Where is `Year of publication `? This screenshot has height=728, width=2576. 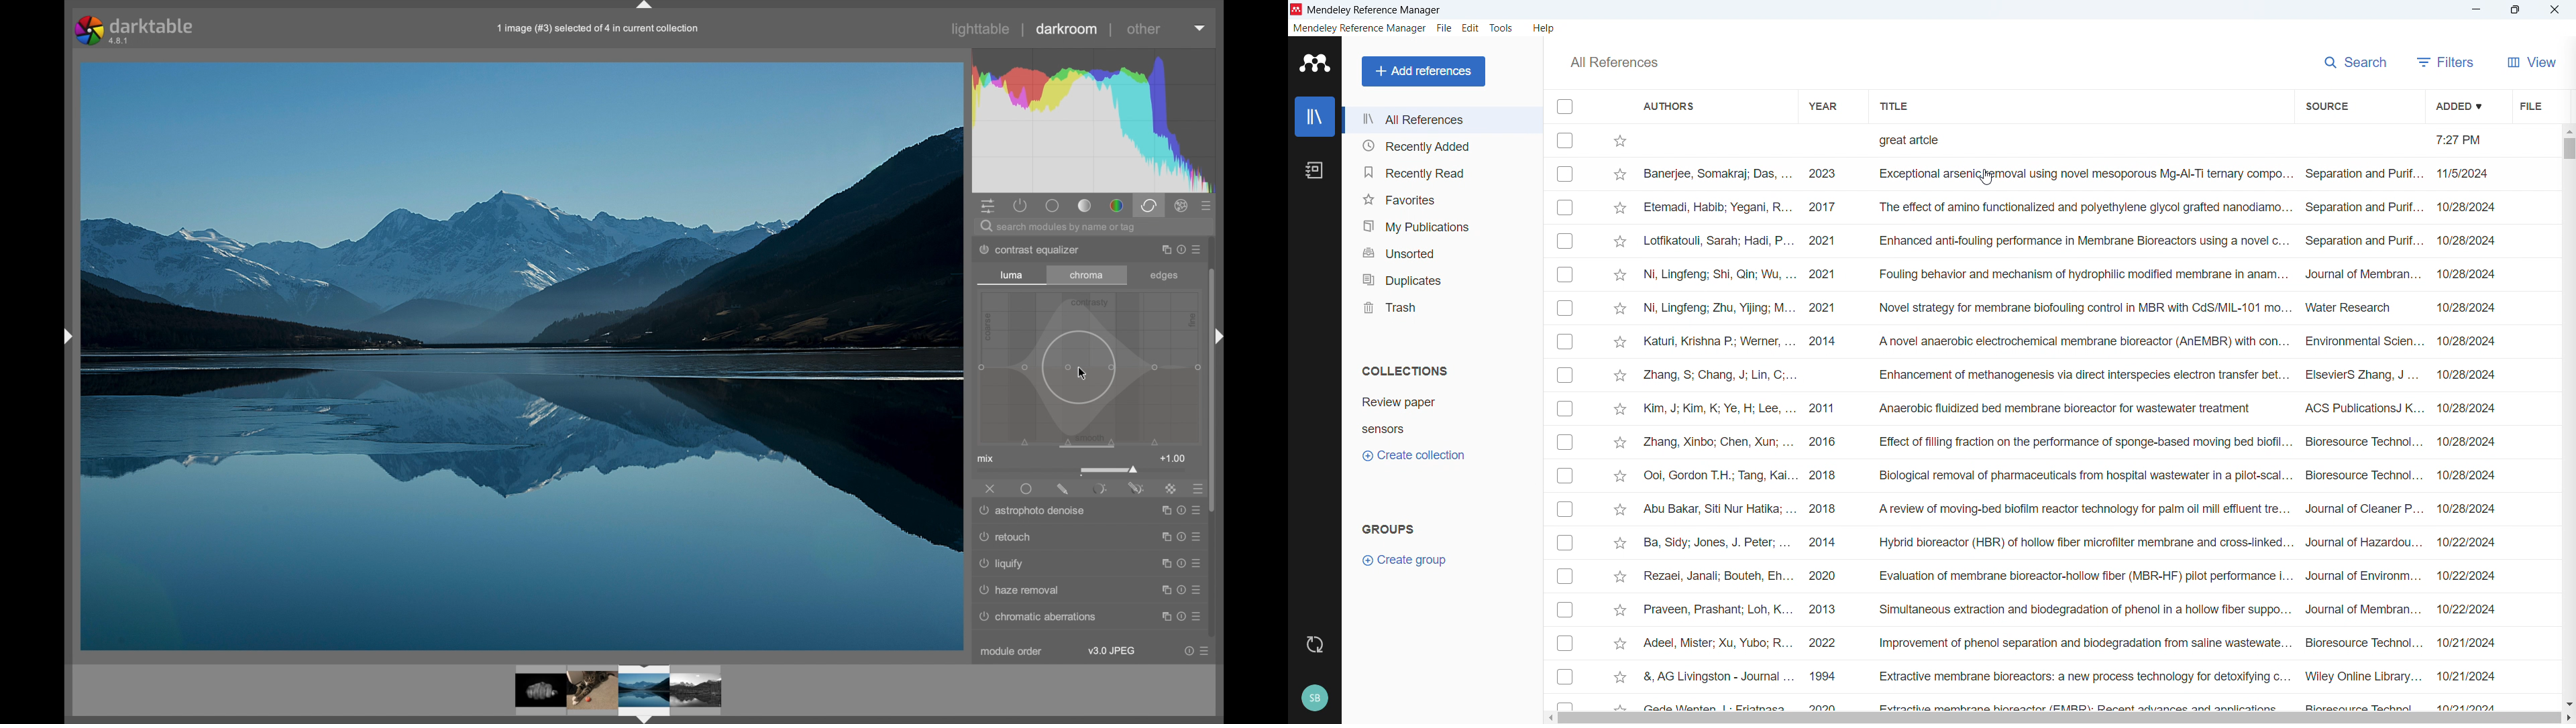
Year of publication  is located at coordinates (1823, 421).